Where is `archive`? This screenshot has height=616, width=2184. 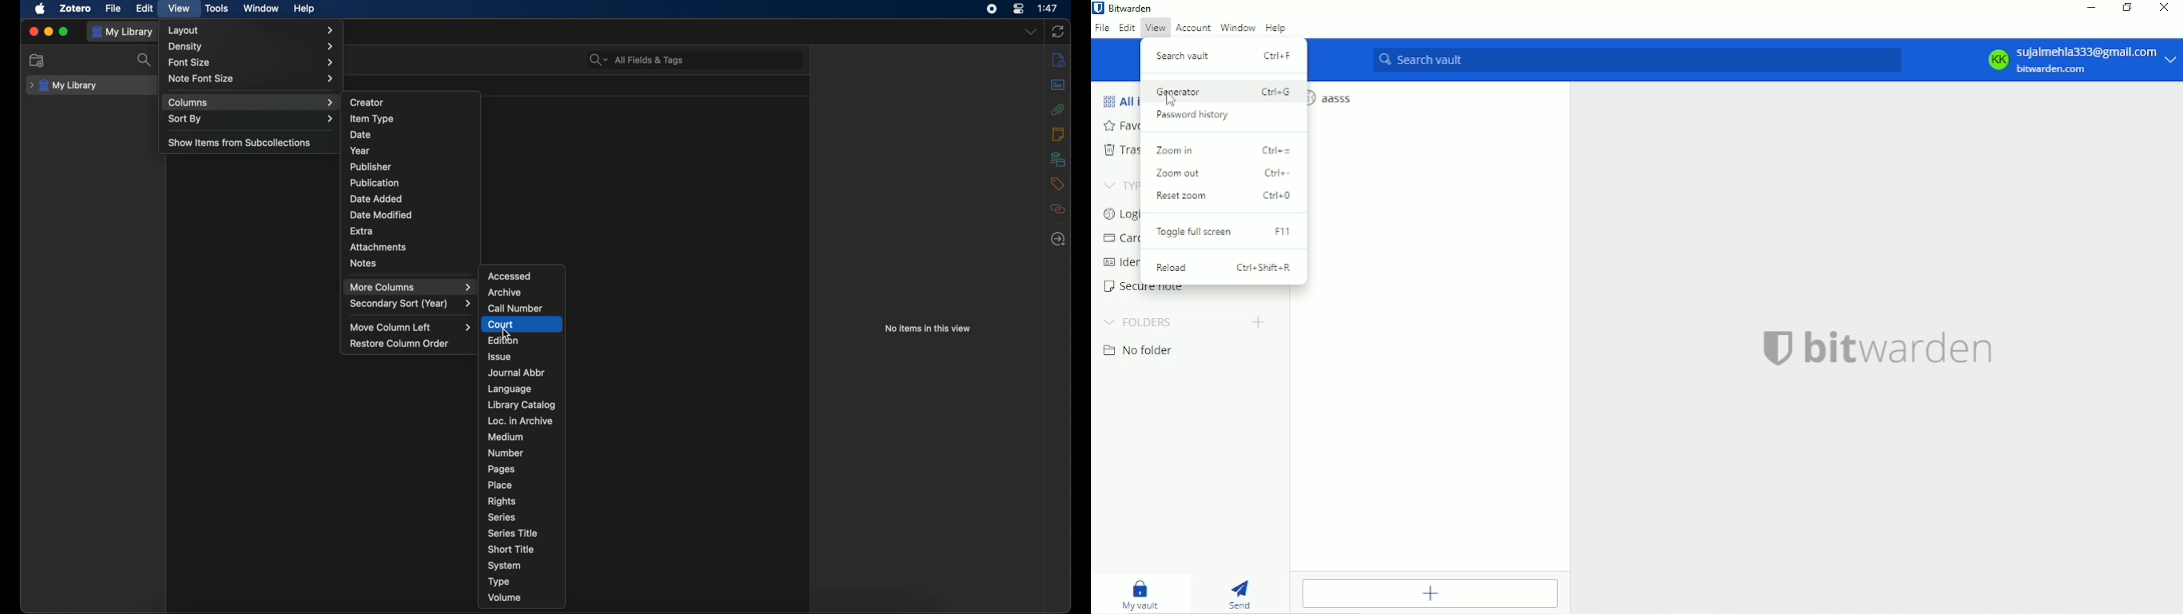
archive is located at coordinates (505, 292).